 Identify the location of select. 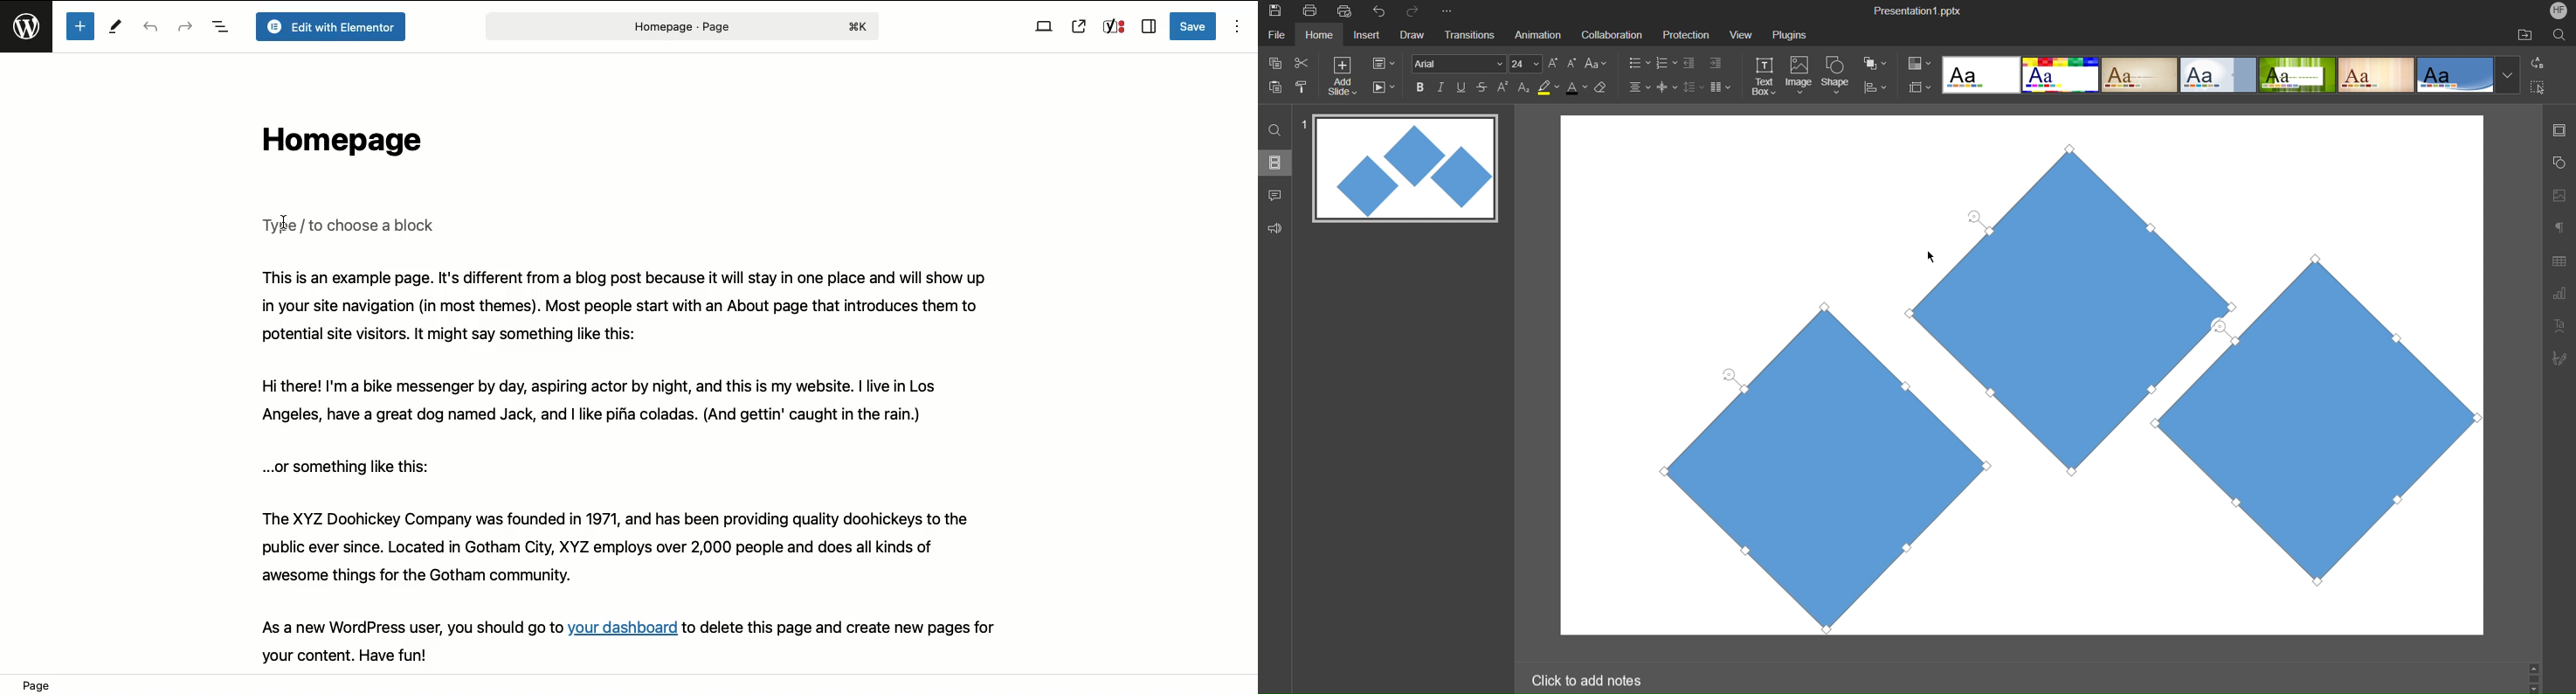
(2543, 89).